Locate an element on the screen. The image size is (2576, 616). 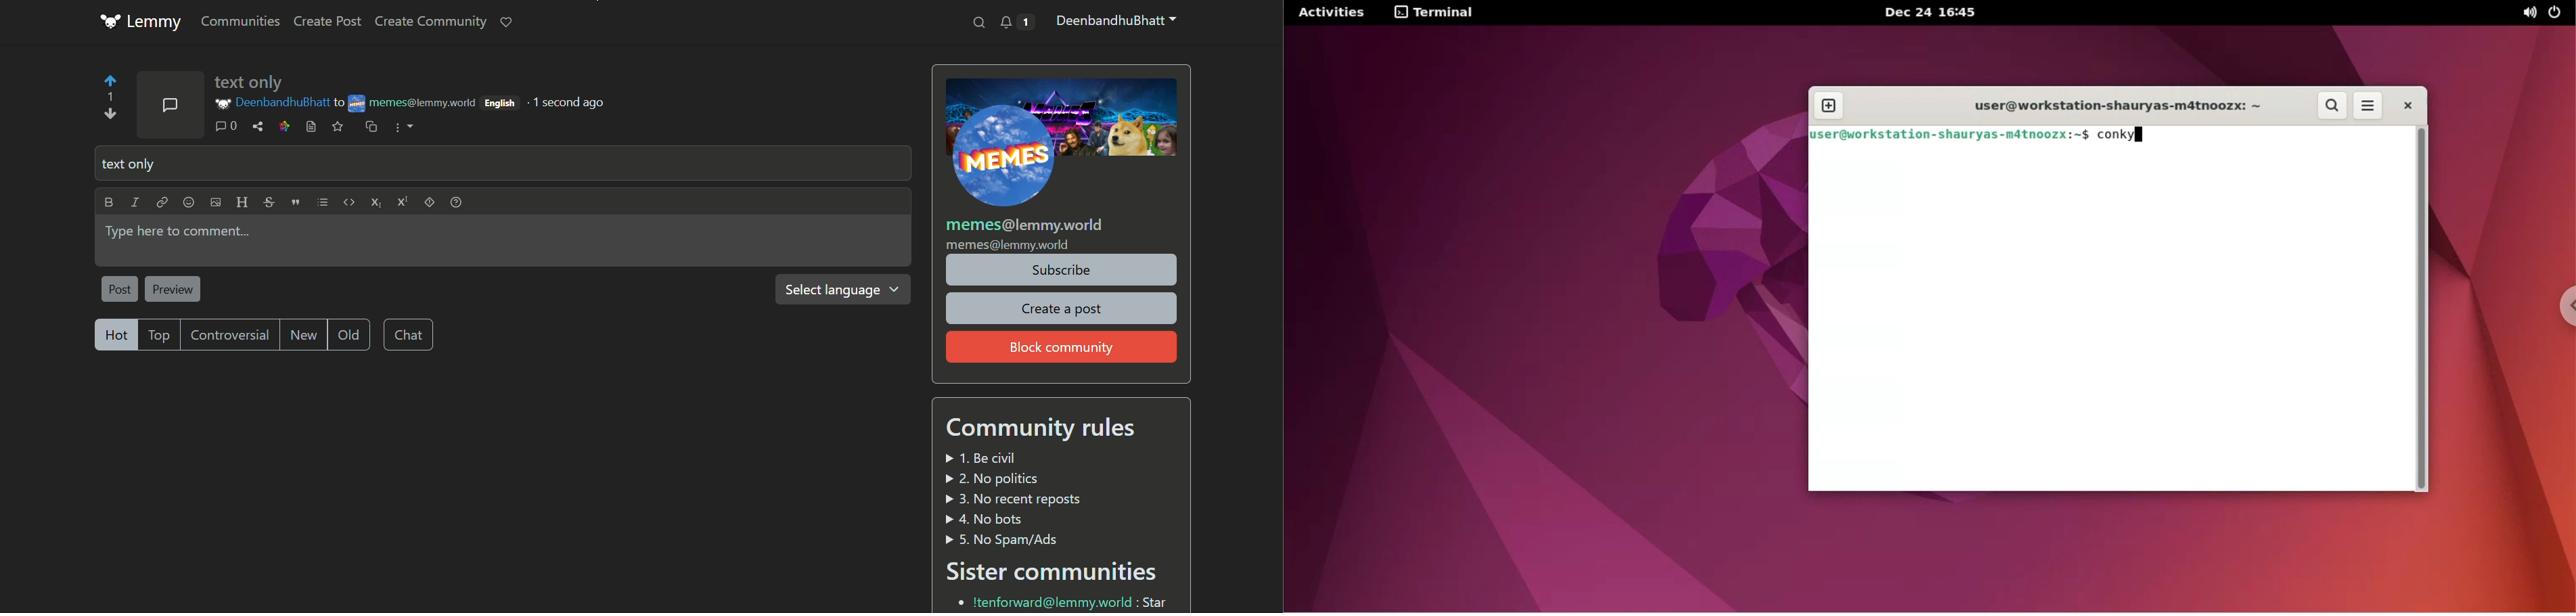
superscript is located at coordinates (403, 202).